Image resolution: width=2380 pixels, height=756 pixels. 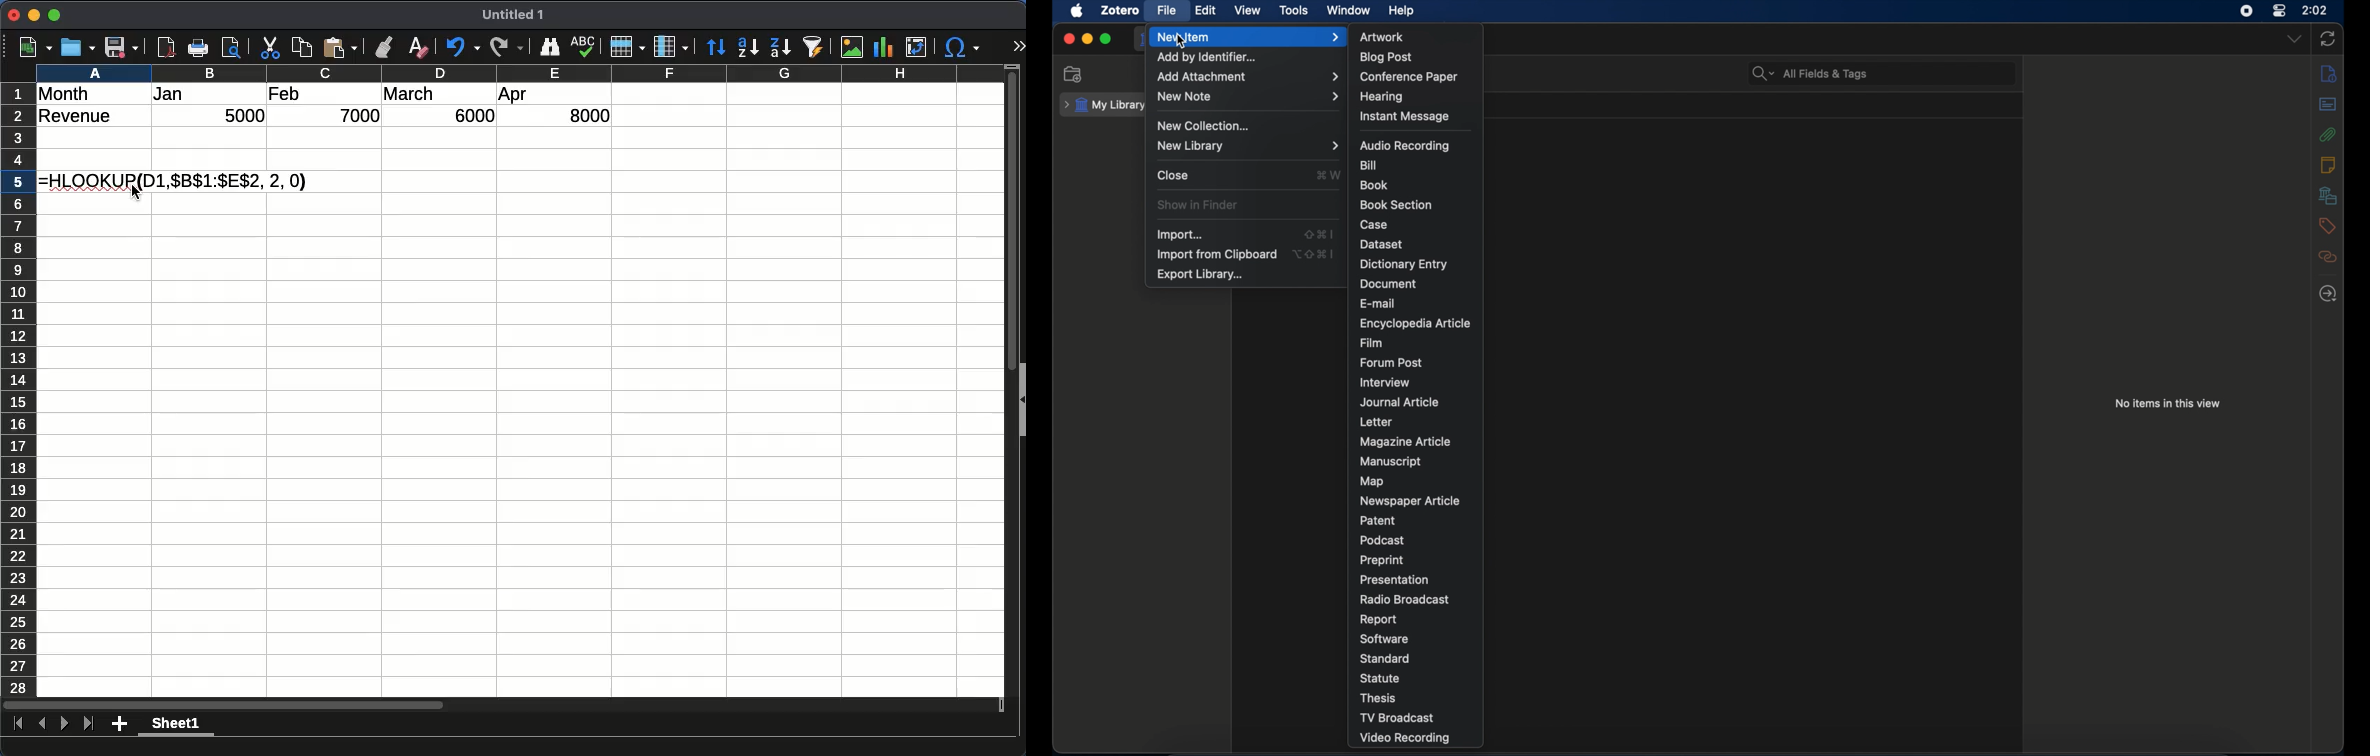 What do you see at coordinates (1380, 678) in the screenshot?
I see `statue` at bounding box center [1380, 678].